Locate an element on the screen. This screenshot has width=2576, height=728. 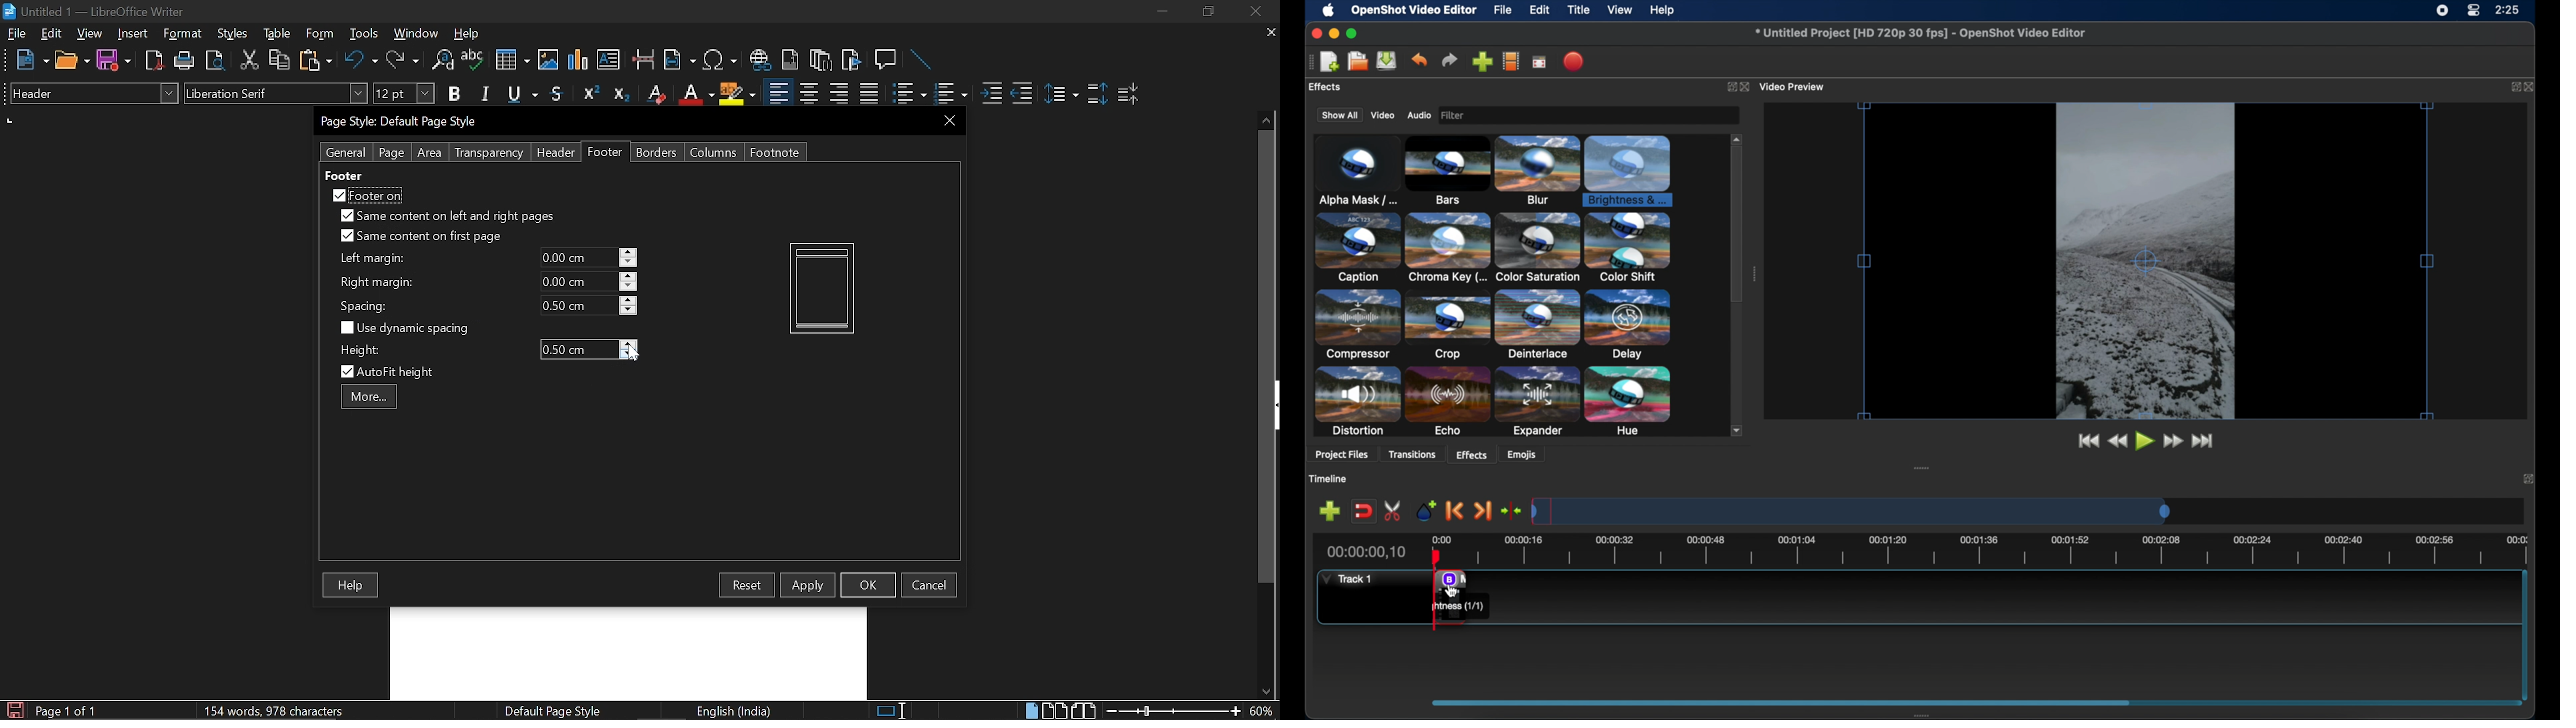
blur is located at coordinates (1537, 169).